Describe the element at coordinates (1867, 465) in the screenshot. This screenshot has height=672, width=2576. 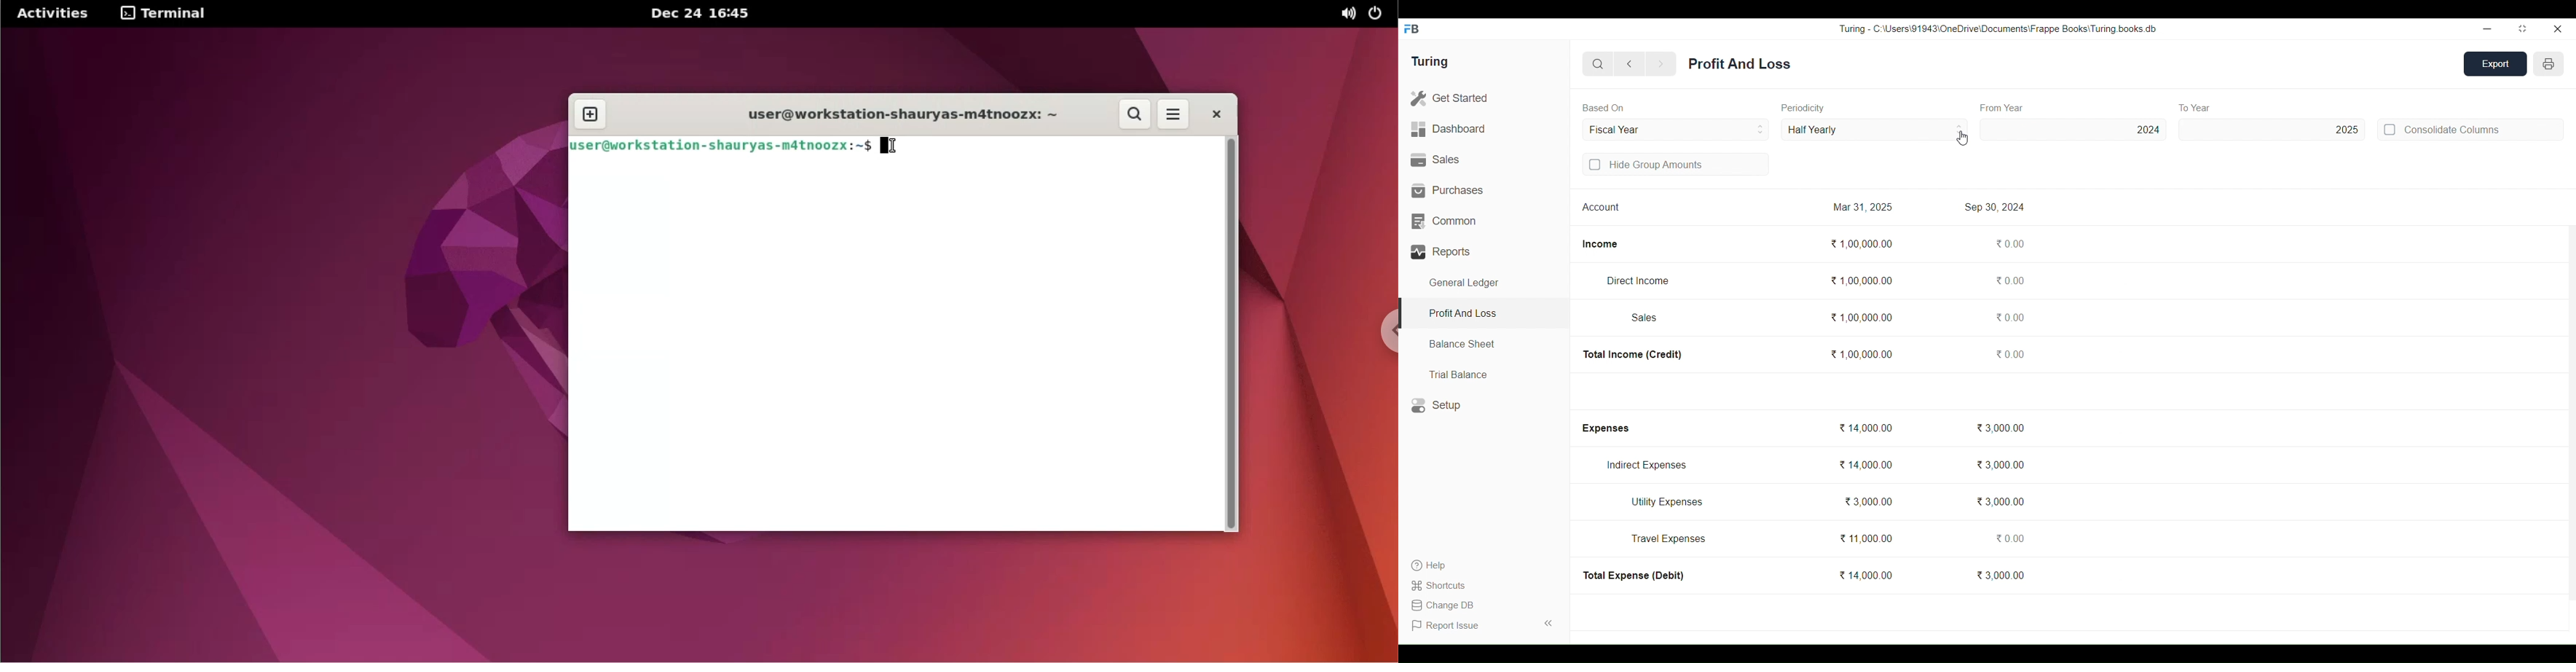
I see `14,000.00` at that location.